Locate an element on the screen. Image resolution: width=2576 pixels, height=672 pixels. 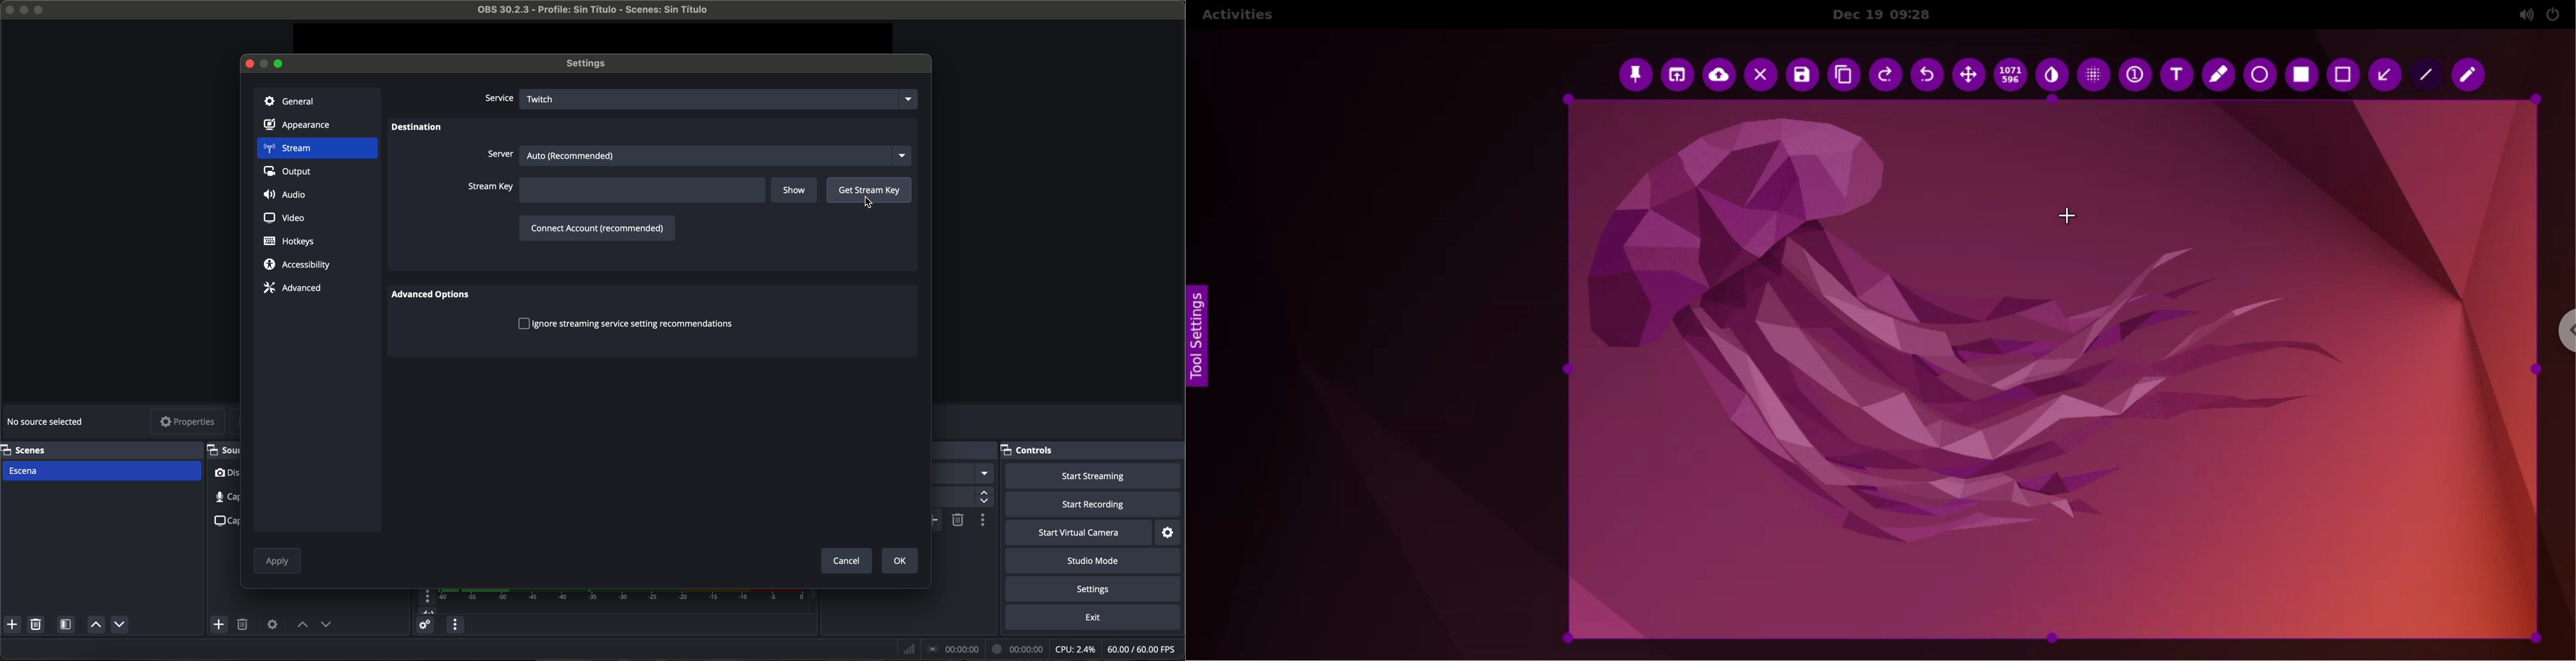
data is located at coordinates (1039, 649).